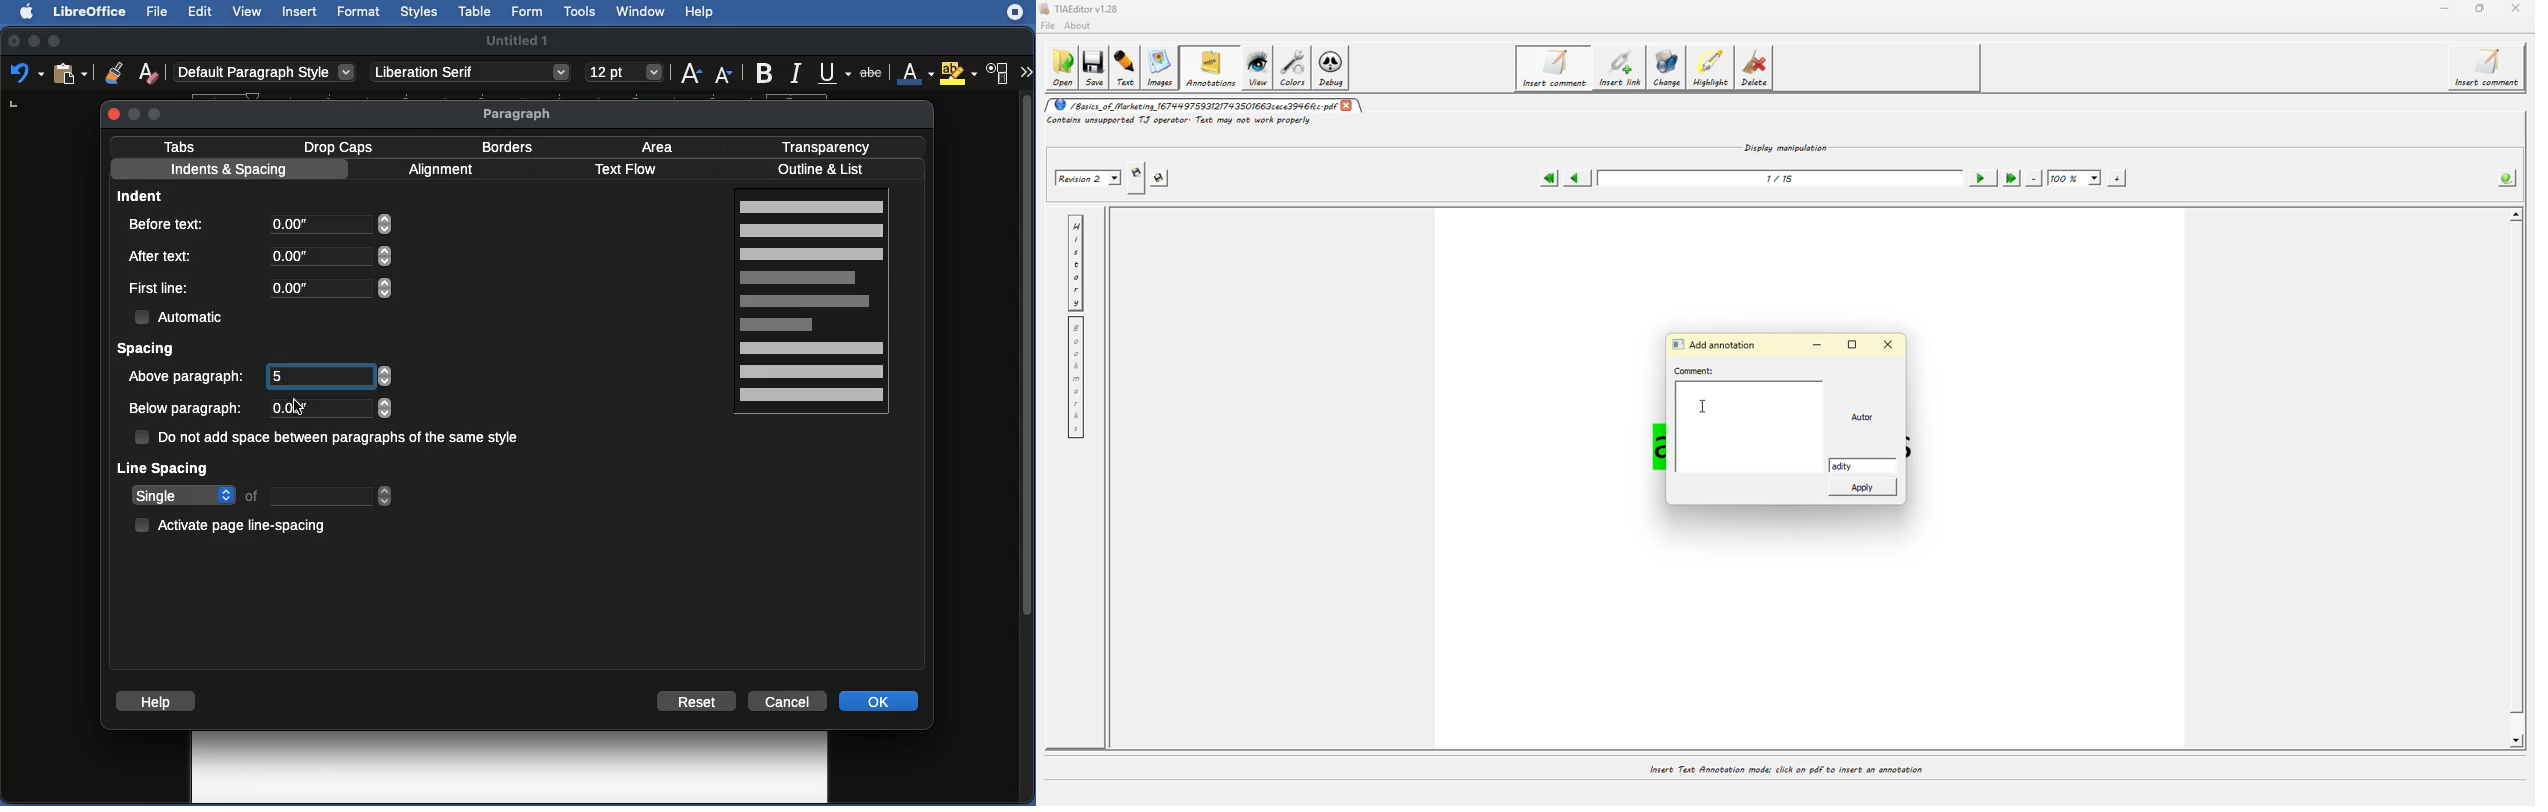 The height and width of the screenshot is (812, 2548). Describe the element at coordinates (299, 11) in the screenshot. I see `Insert` at that location.